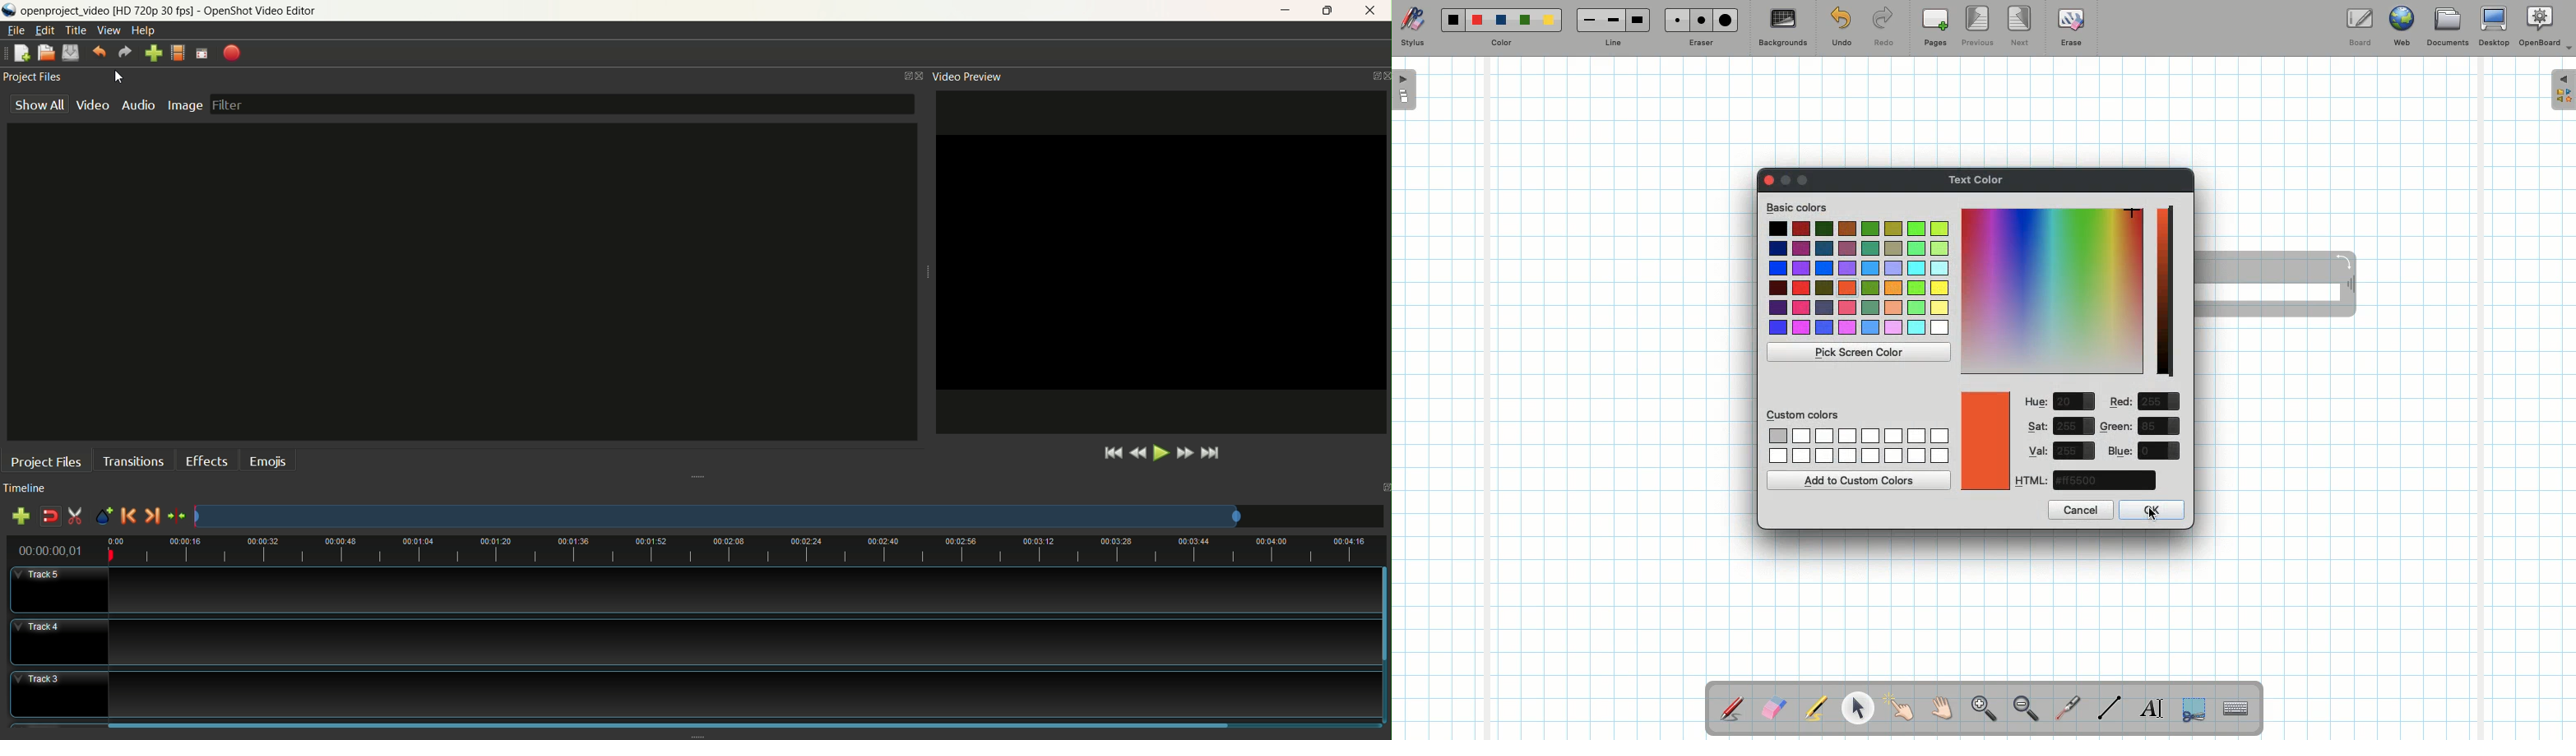  What do you see at coordinates (20, 52) in the screenshot?
I see `new project` at bounding box center [20, 52].